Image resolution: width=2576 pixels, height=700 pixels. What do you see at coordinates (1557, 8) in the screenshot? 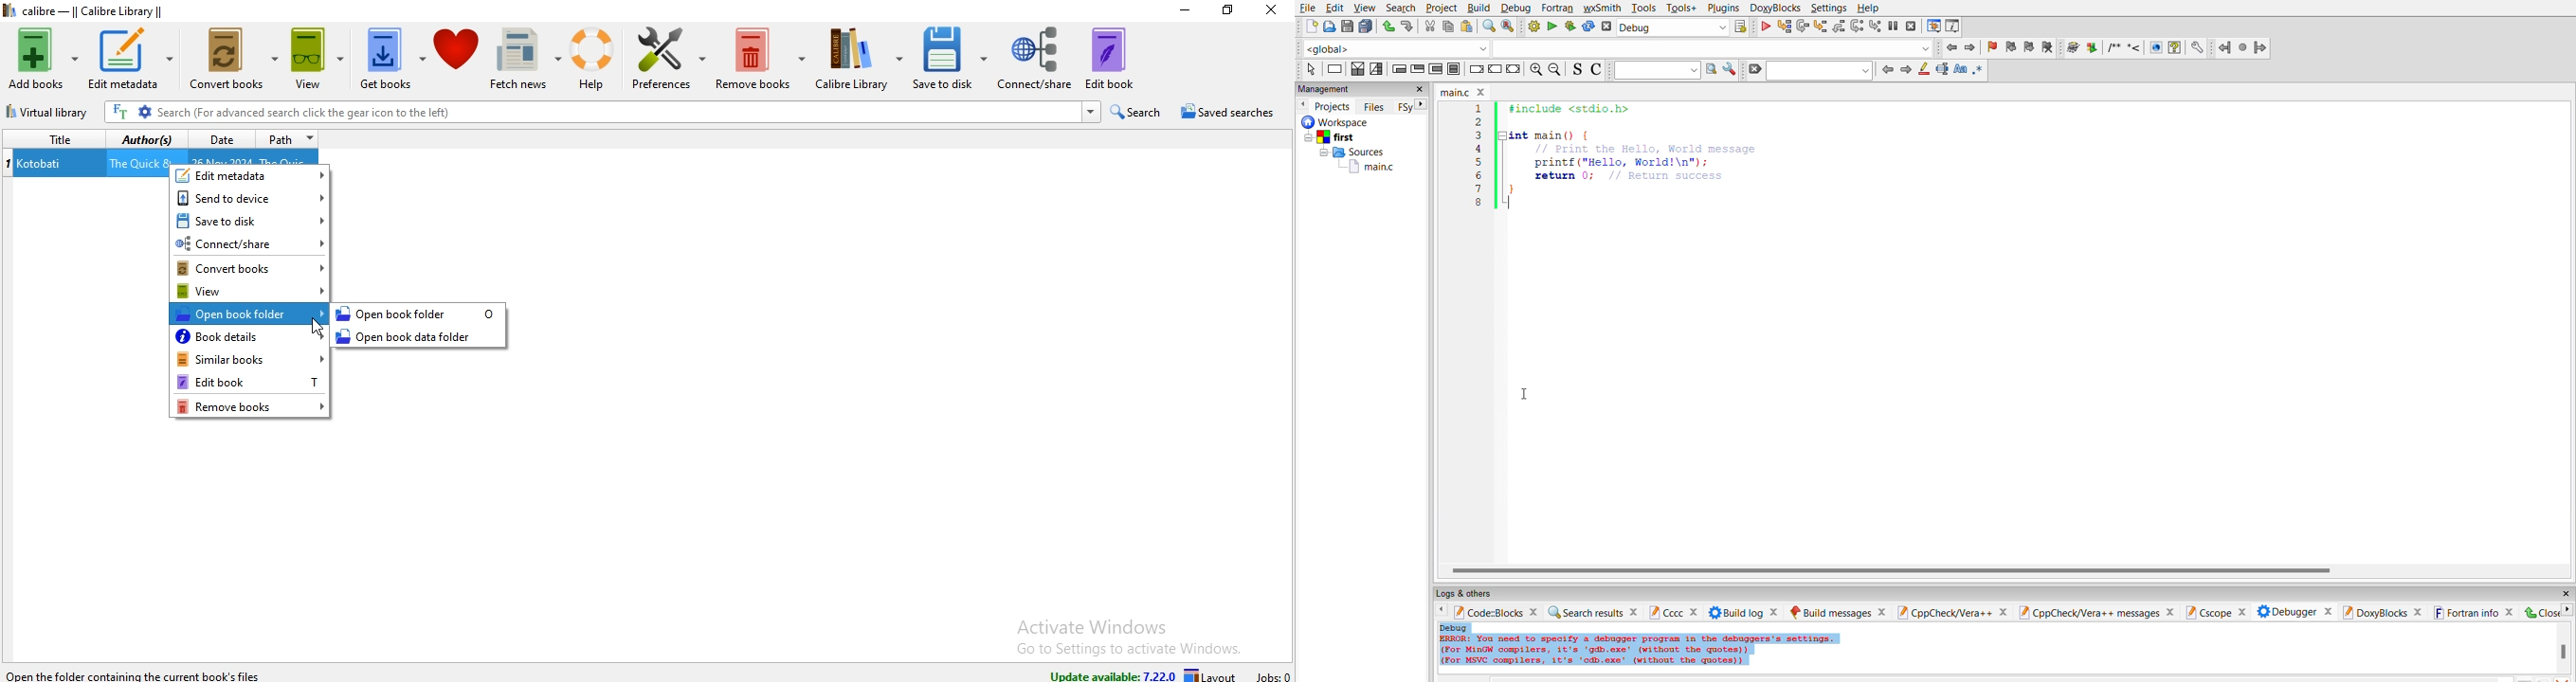
I see `fortran` at bounding box center [1557, 8].